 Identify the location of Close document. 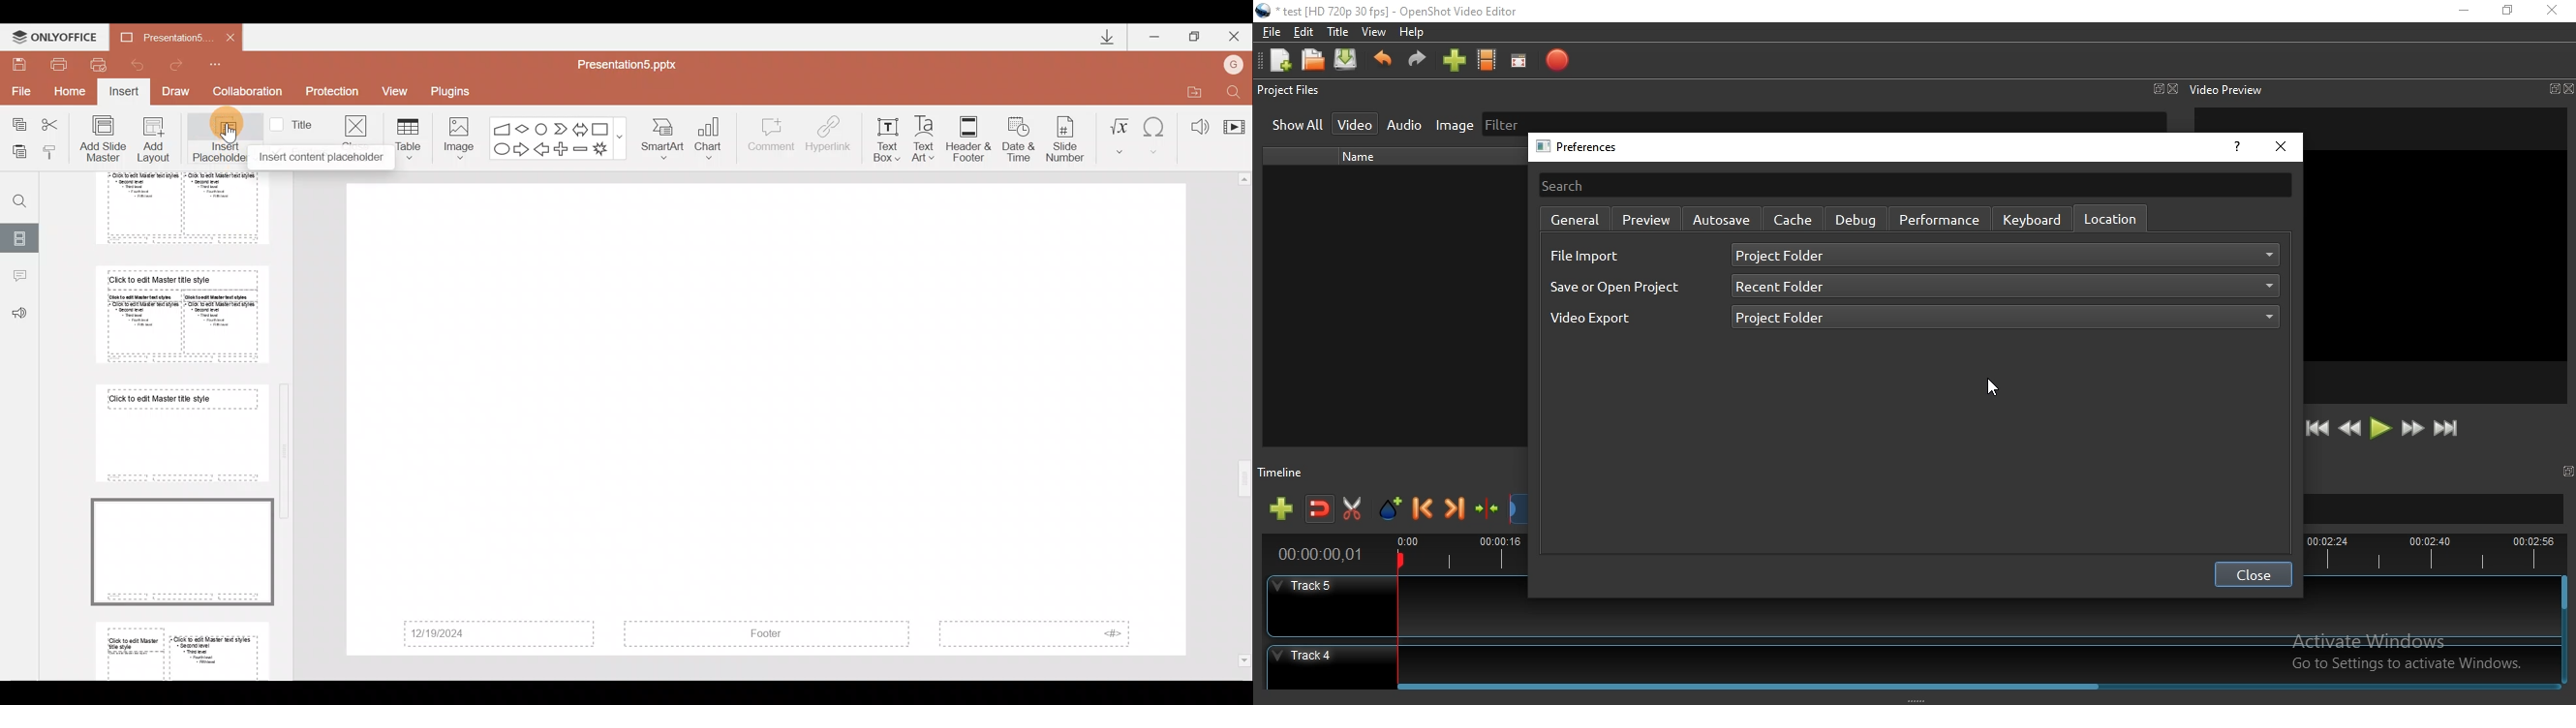
(227, 37).